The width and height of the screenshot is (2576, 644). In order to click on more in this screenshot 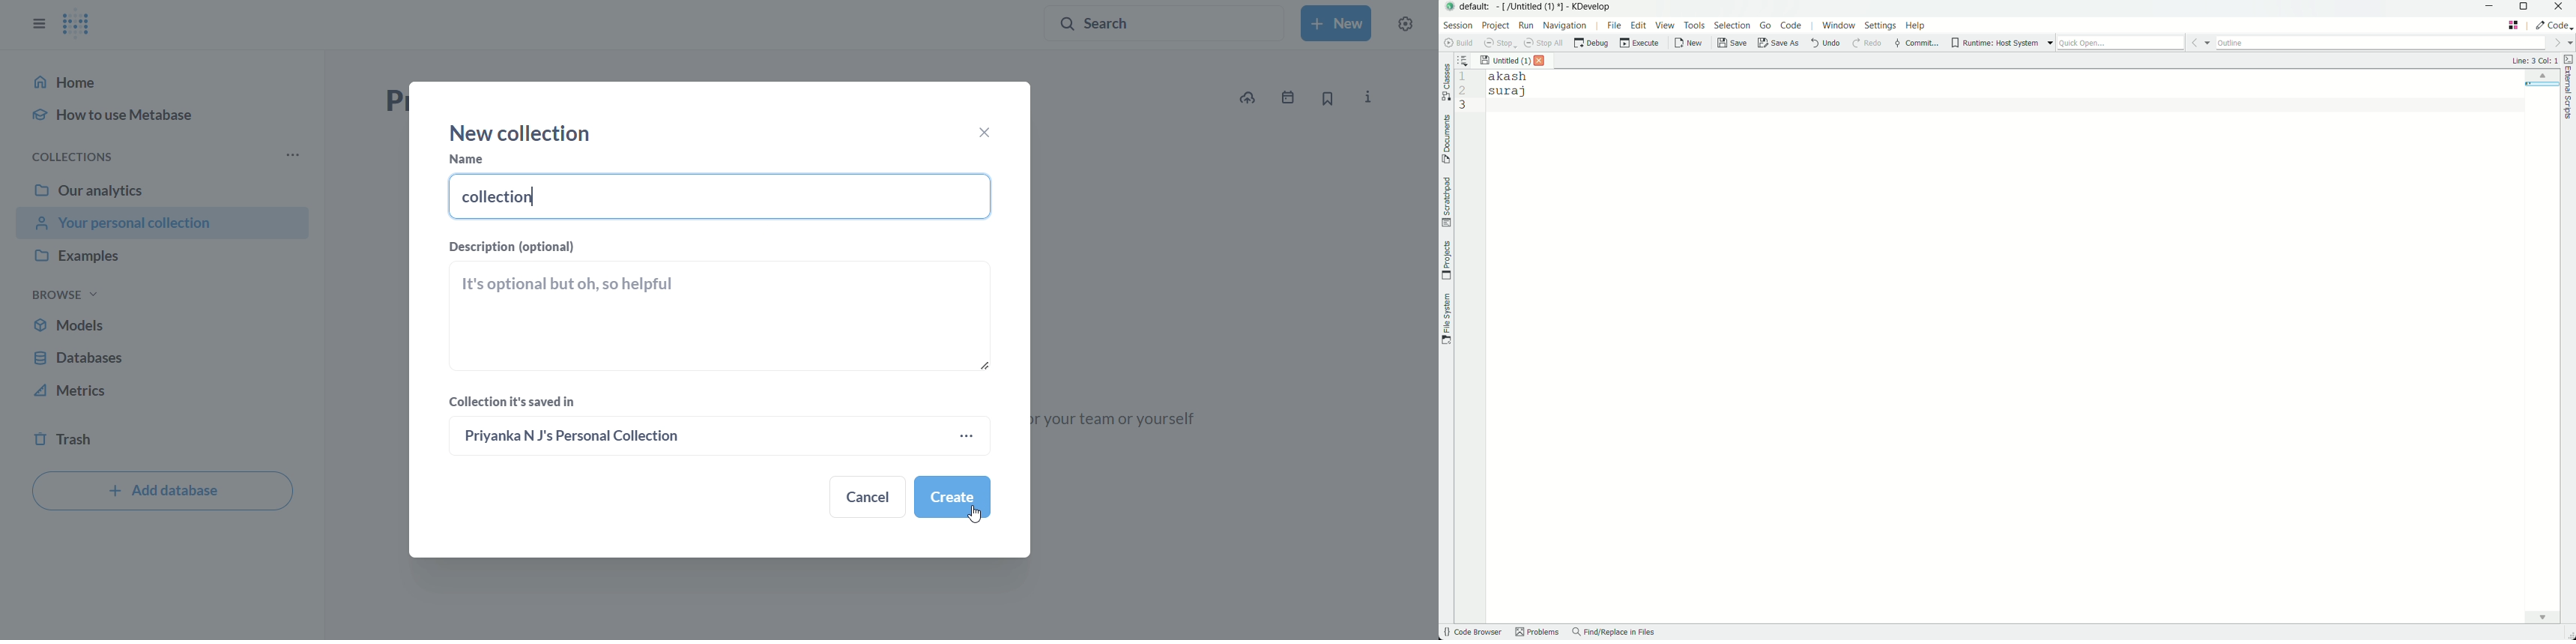, I will do `click(293, 155)`.